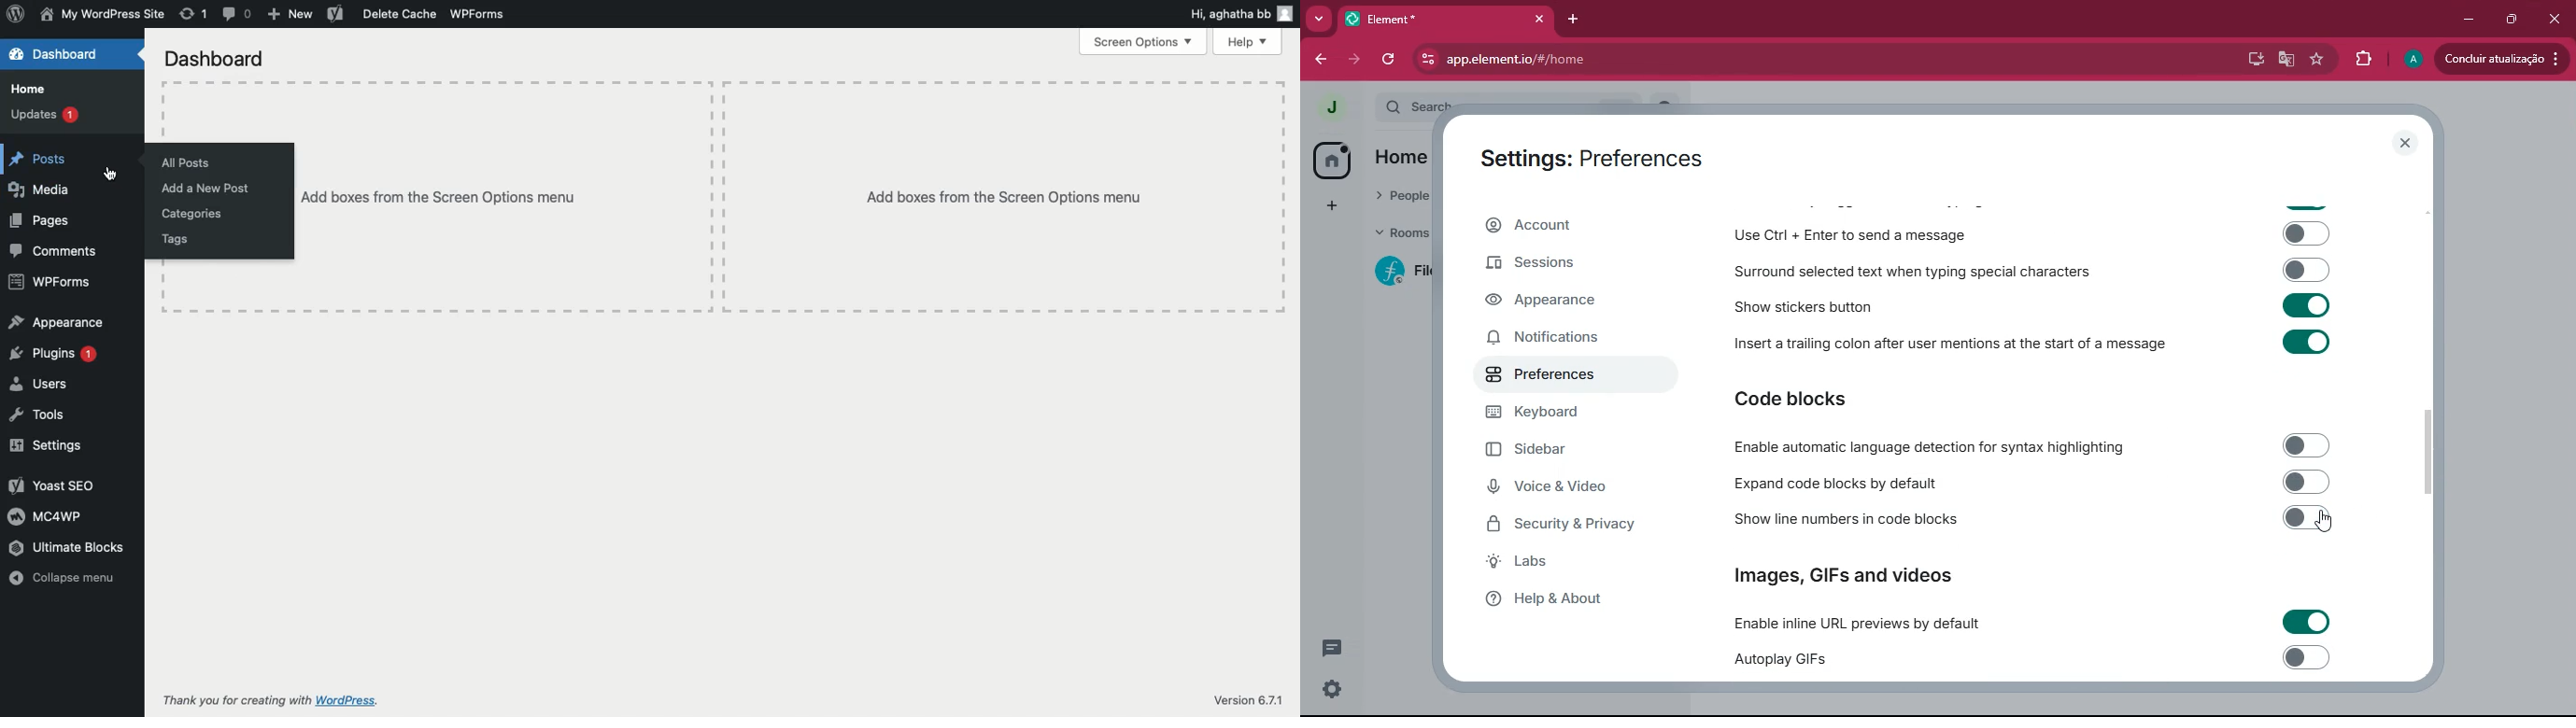 The height and width of the screenshot is (728, 2576). Describe the element at coordinates (2031, 235) in the screenshot. I see `Use Ctrl + Enter to send a message` at that location.